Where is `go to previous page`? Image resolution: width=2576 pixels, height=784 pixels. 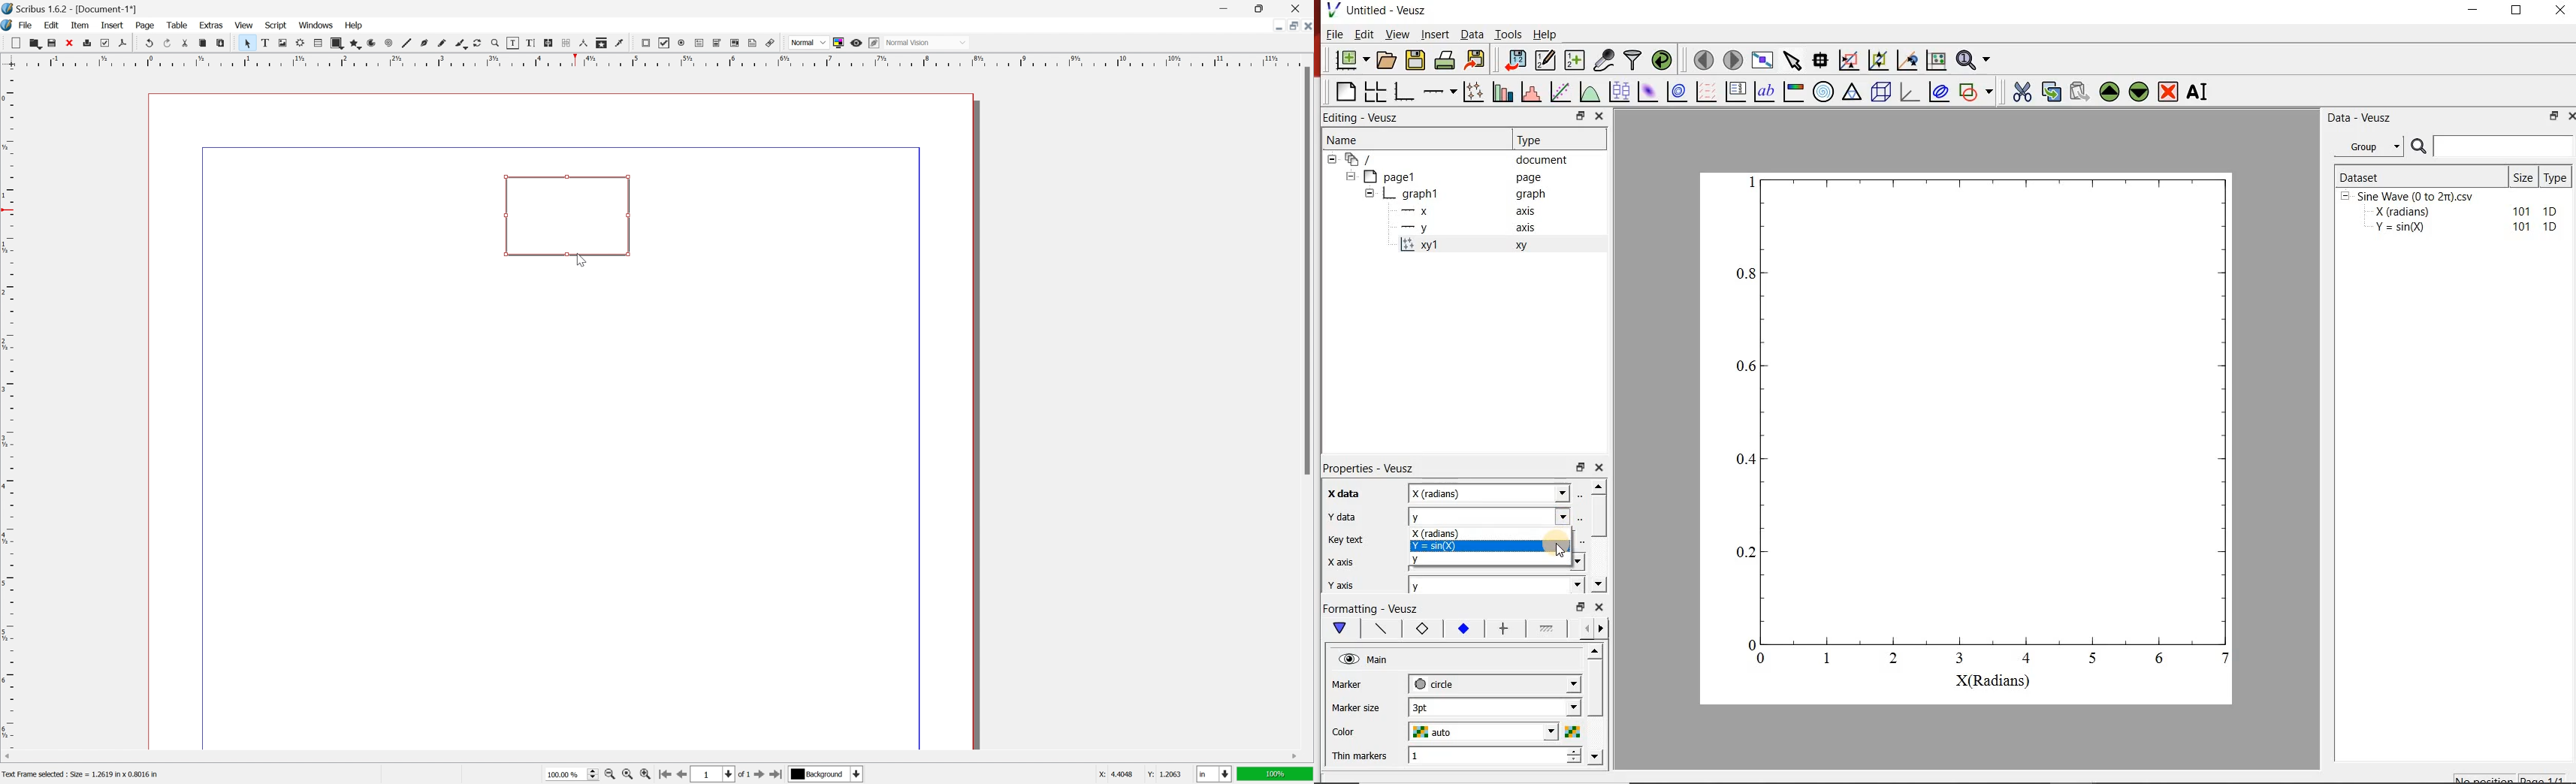
go to previous page is located at coordinates (681, 776).